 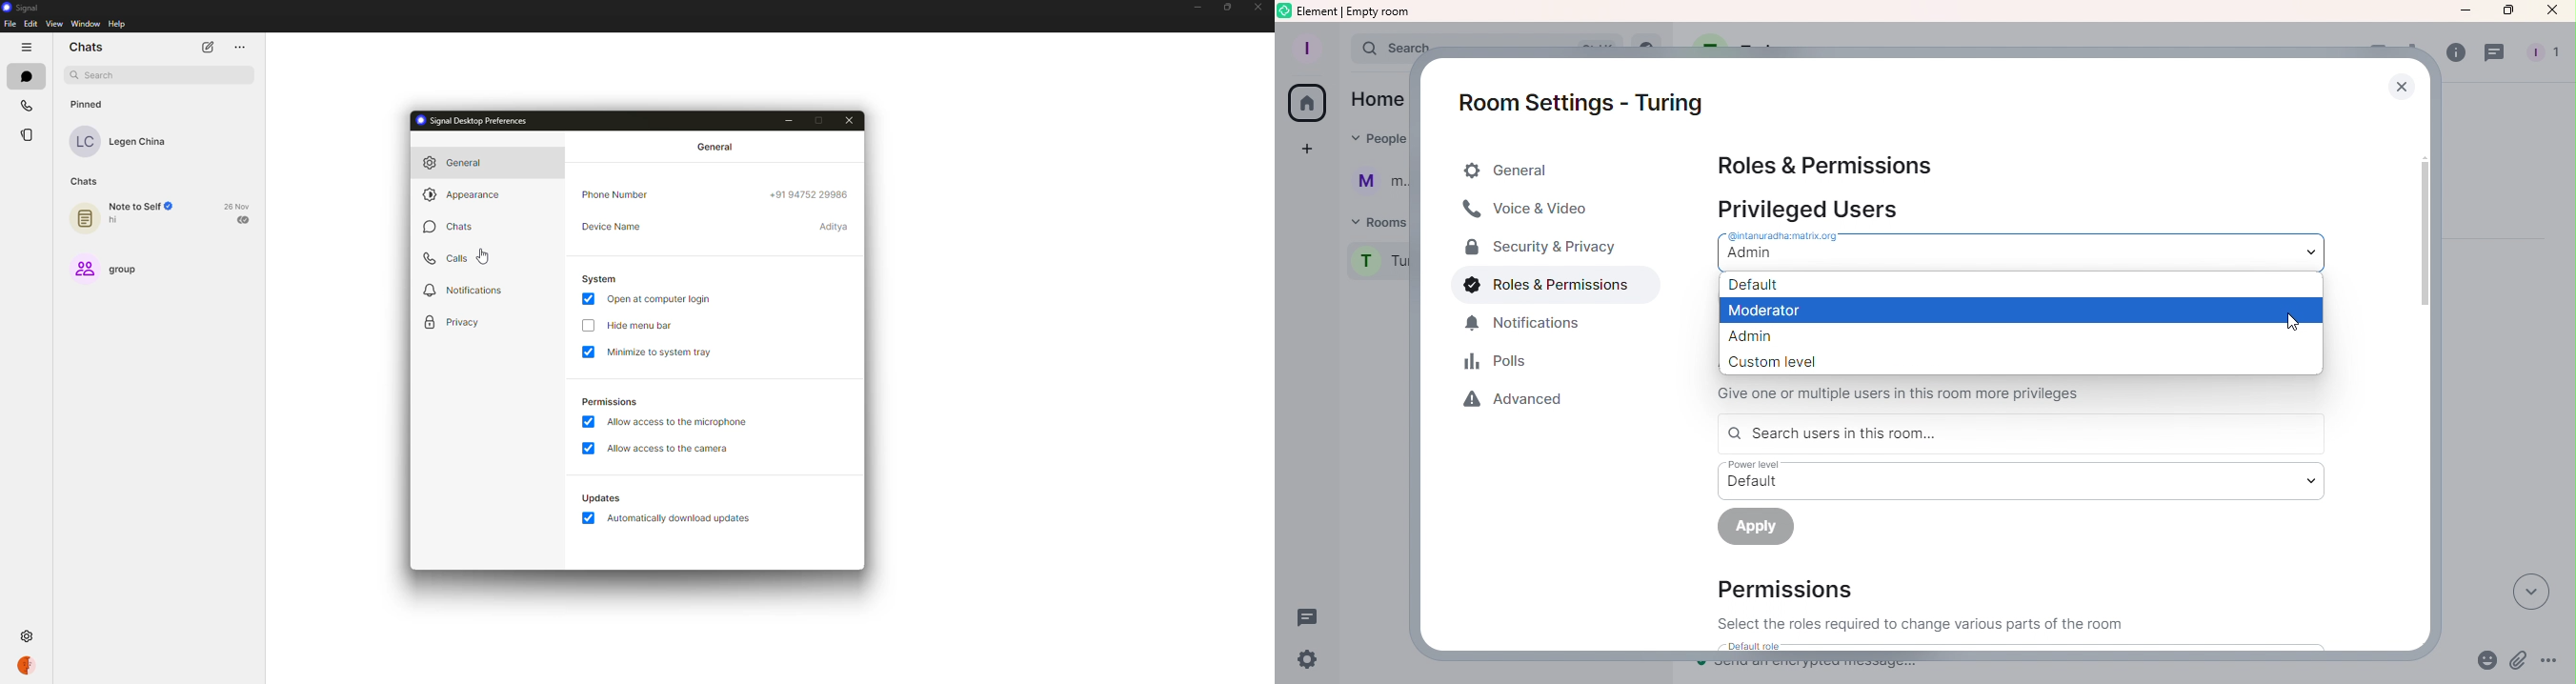 I want to click on Search users in this room, so click(x=2022, y=433).